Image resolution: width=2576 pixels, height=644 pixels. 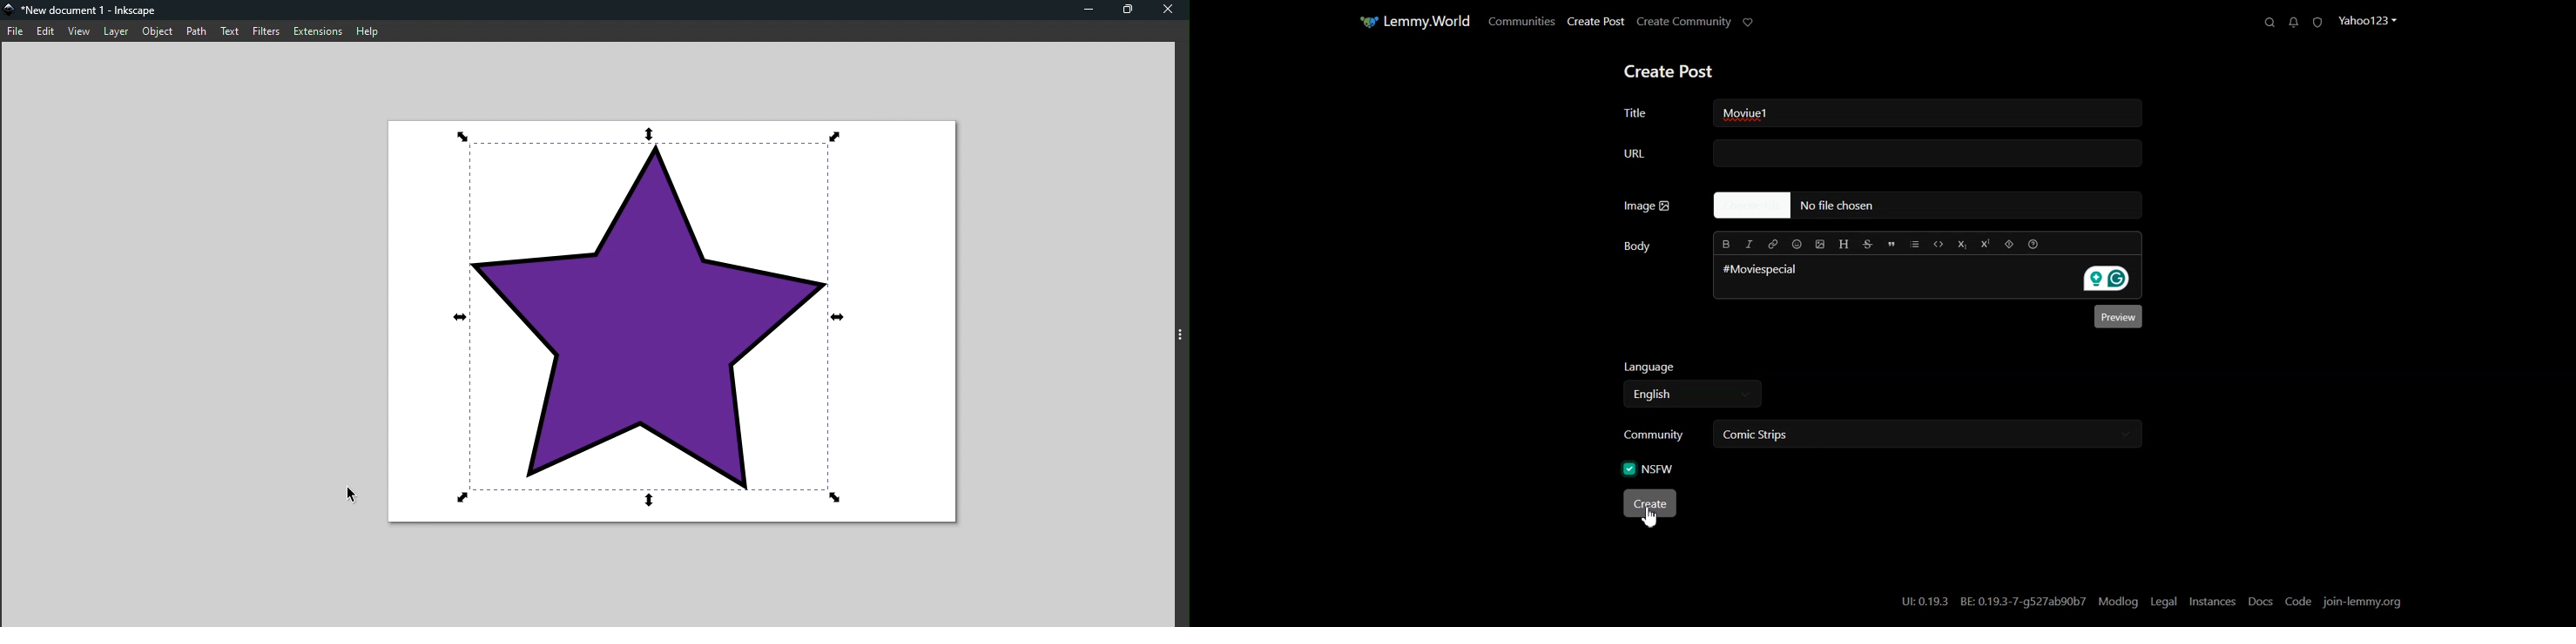 I want to click on Grammarly extension, so click(x=2109, y=280).